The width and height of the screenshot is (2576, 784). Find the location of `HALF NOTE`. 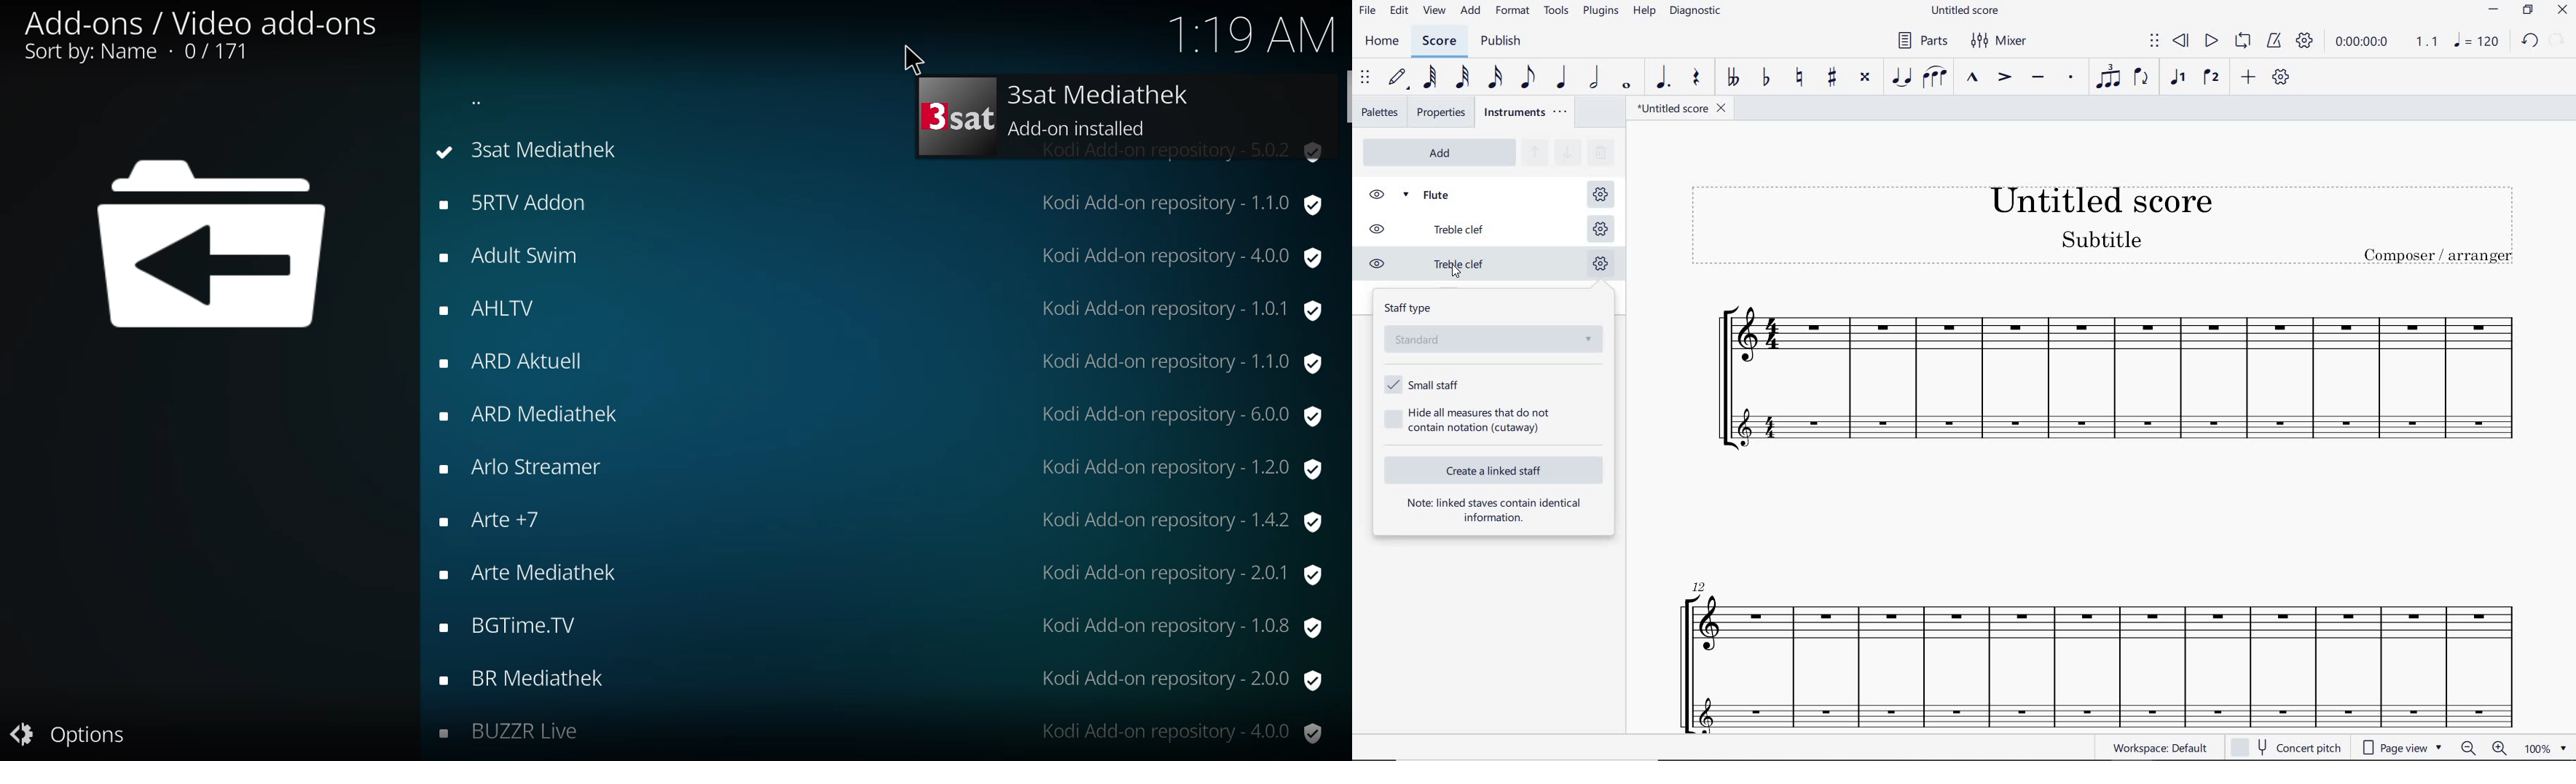

HALF NOTE is located at coordinates (1595, 79).